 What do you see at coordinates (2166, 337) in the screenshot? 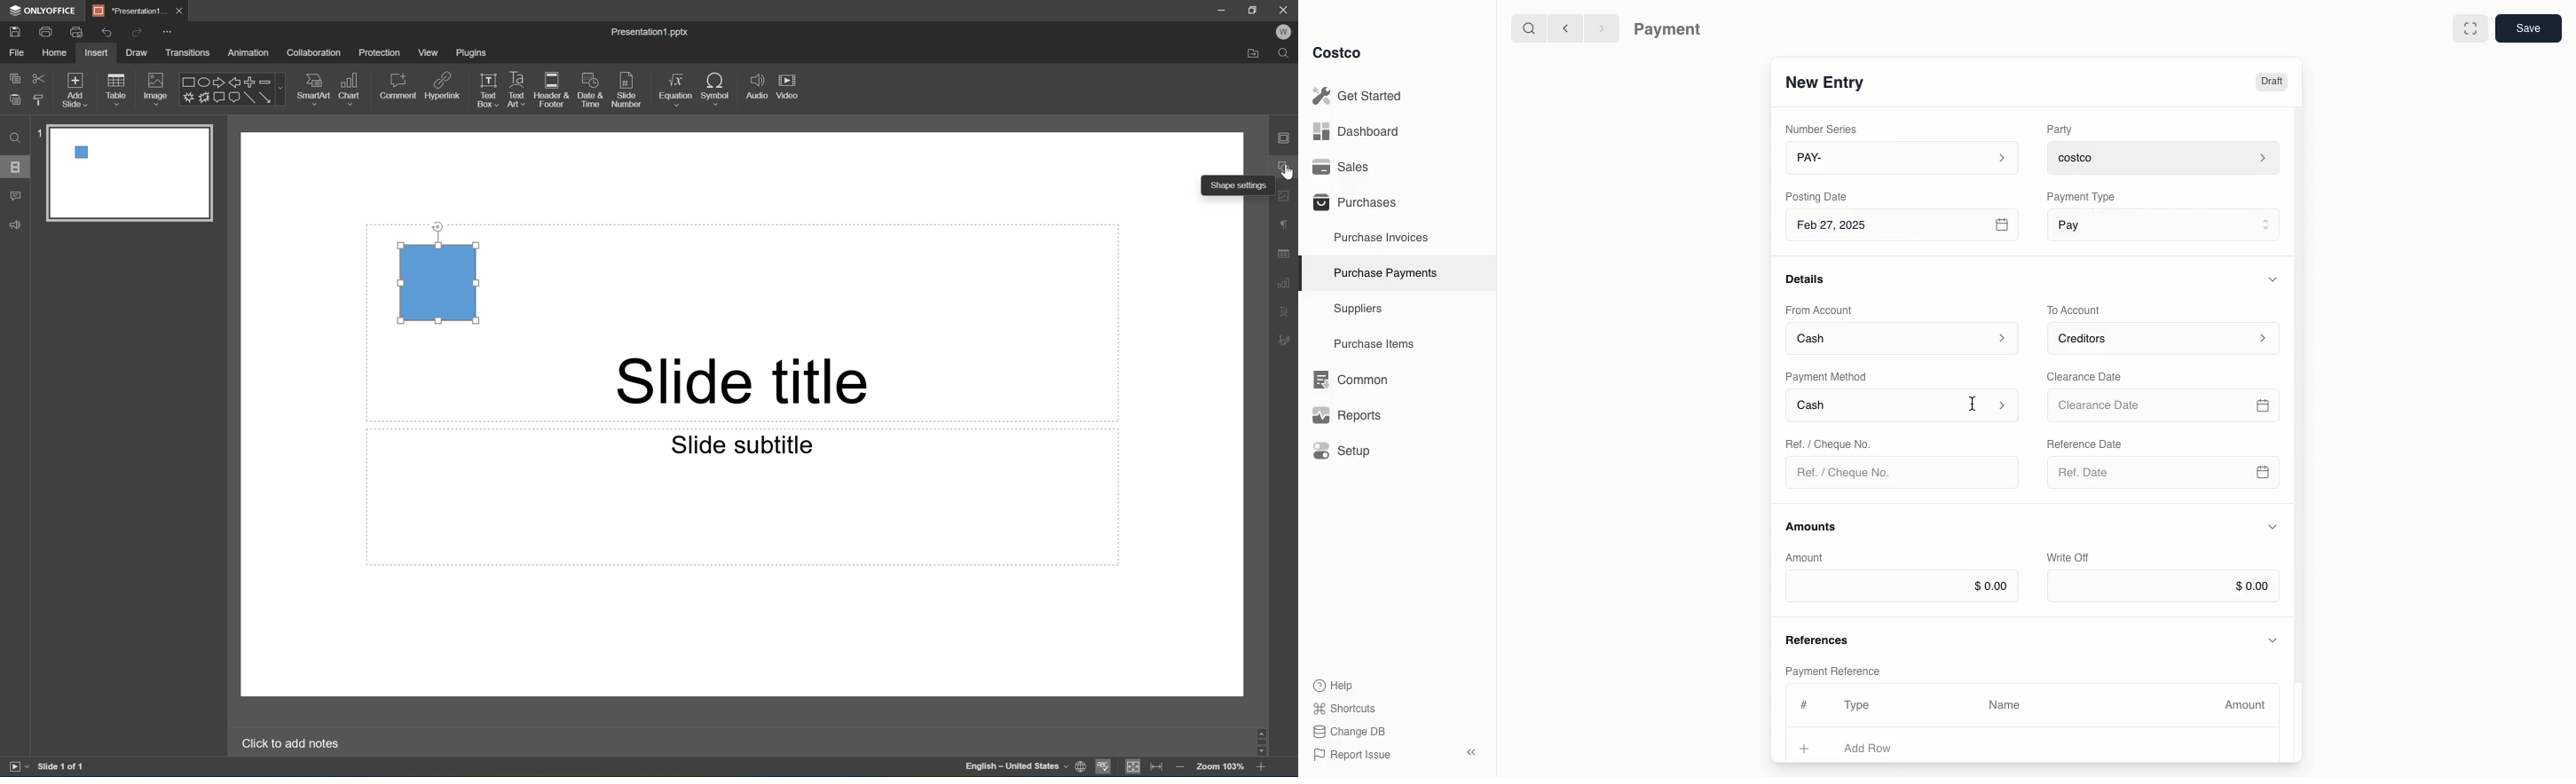
I see `Creditors` at bounding box center [2166, 337].